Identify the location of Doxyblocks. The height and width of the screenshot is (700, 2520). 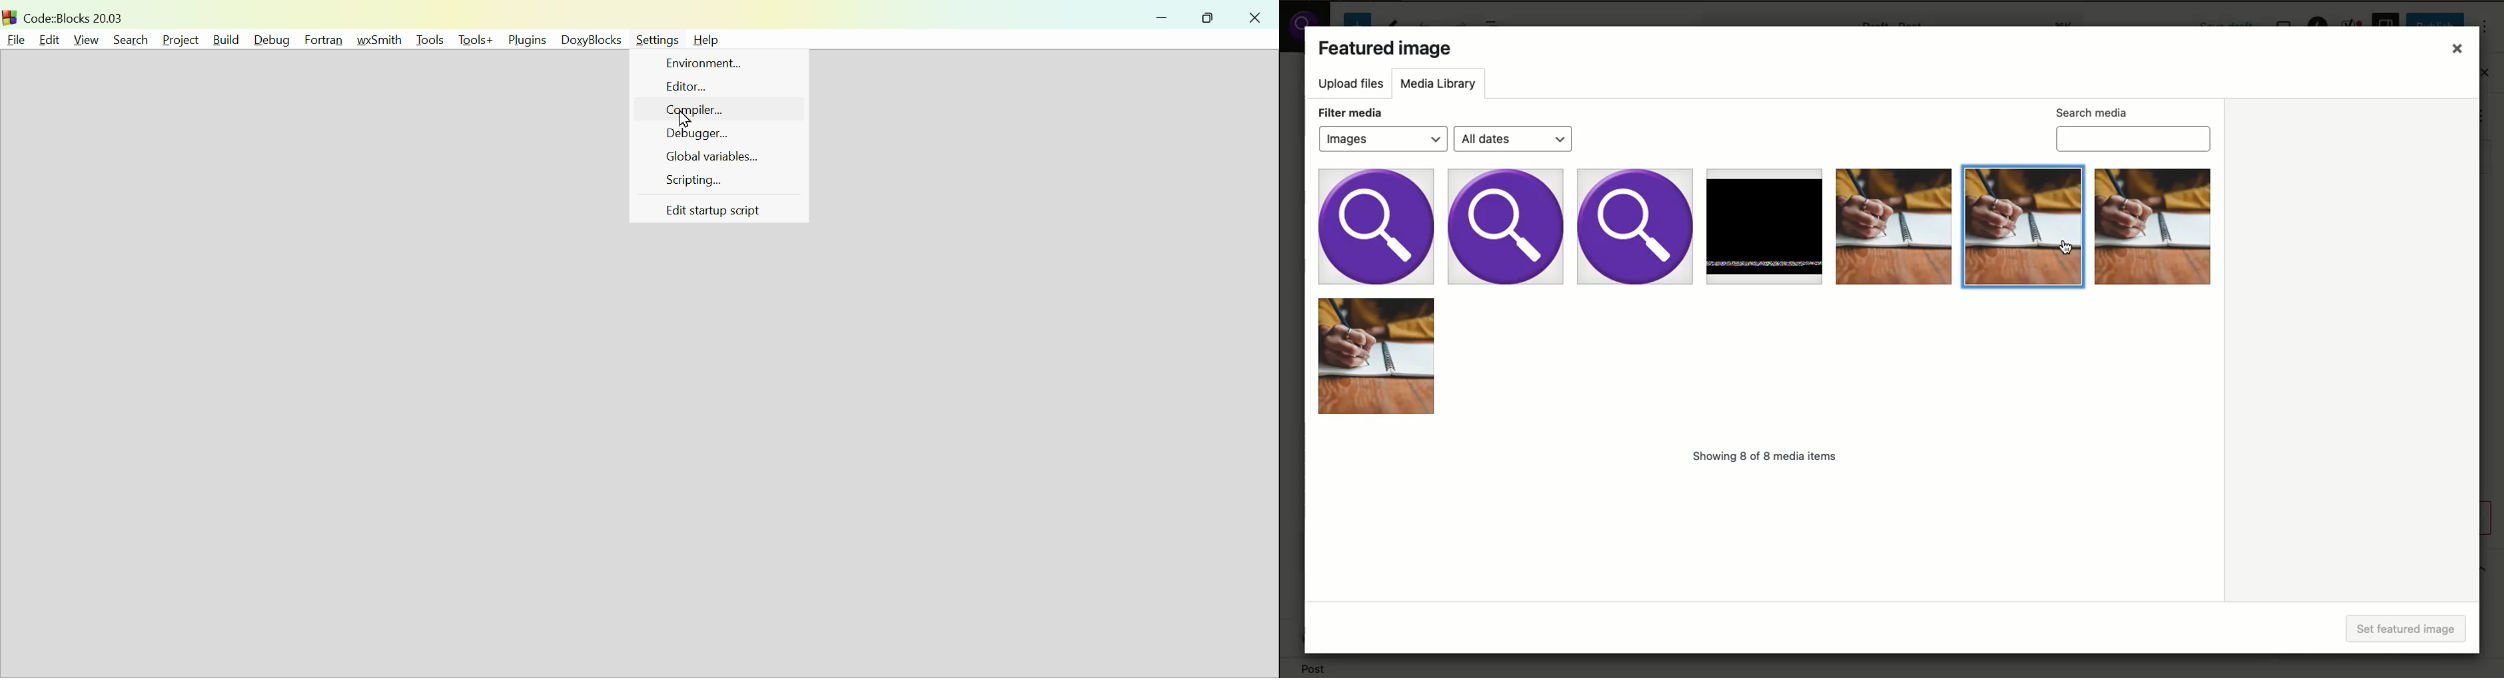
(592, 42).